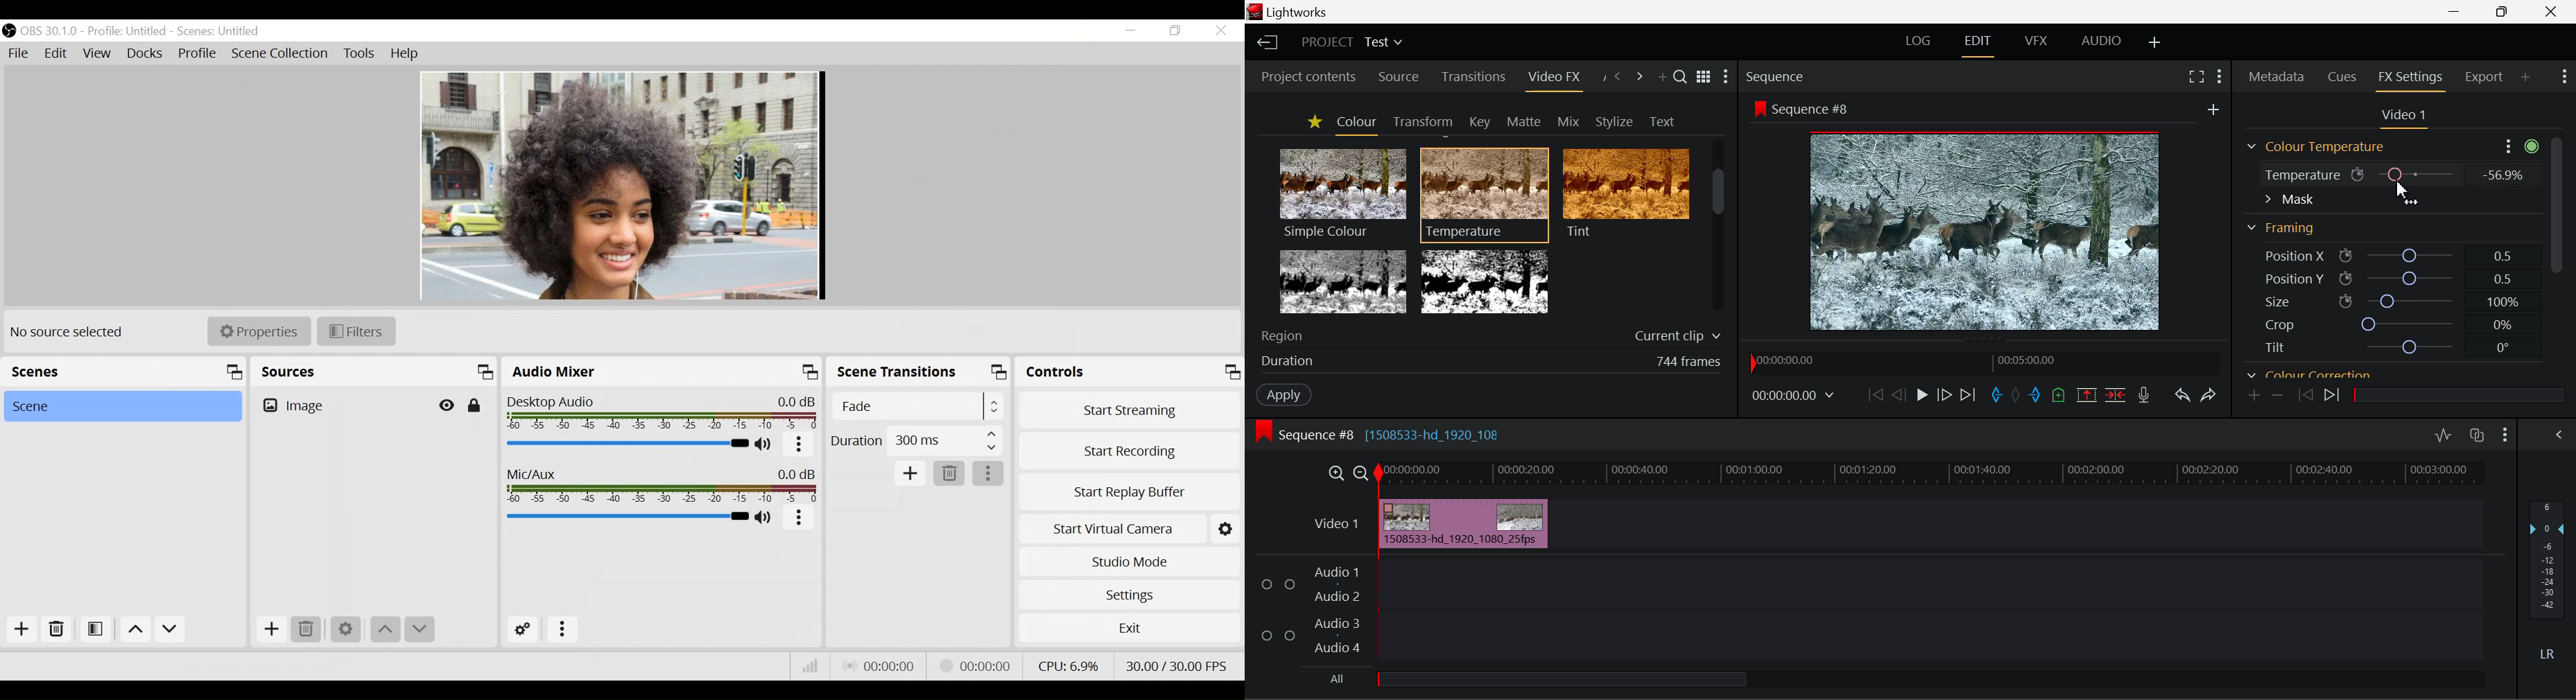 The image size is (2576, 700). What do you see at coordinates (1128, 450) in the screenshot?
I see `Start Recording` at bounding box center [1128, 450].